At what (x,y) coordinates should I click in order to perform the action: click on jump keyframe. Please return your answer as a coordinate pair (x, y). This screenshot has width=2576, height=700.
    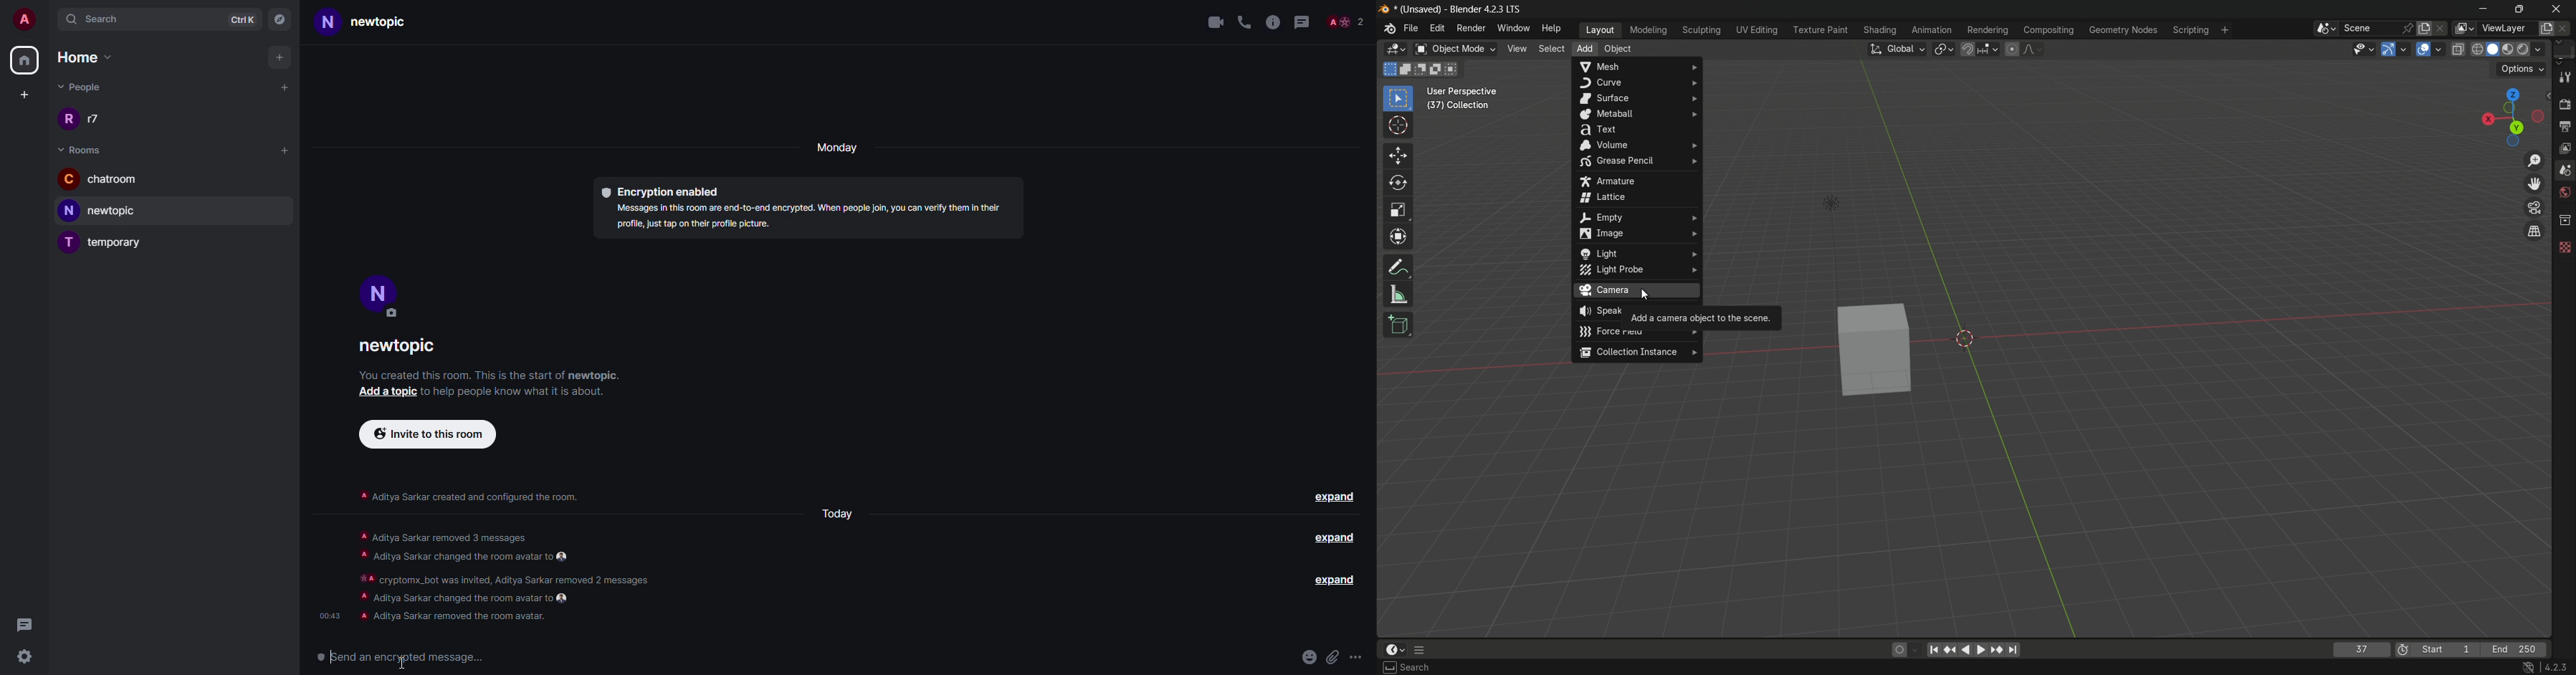
    Looking at the image, I should click on (1998, 649).